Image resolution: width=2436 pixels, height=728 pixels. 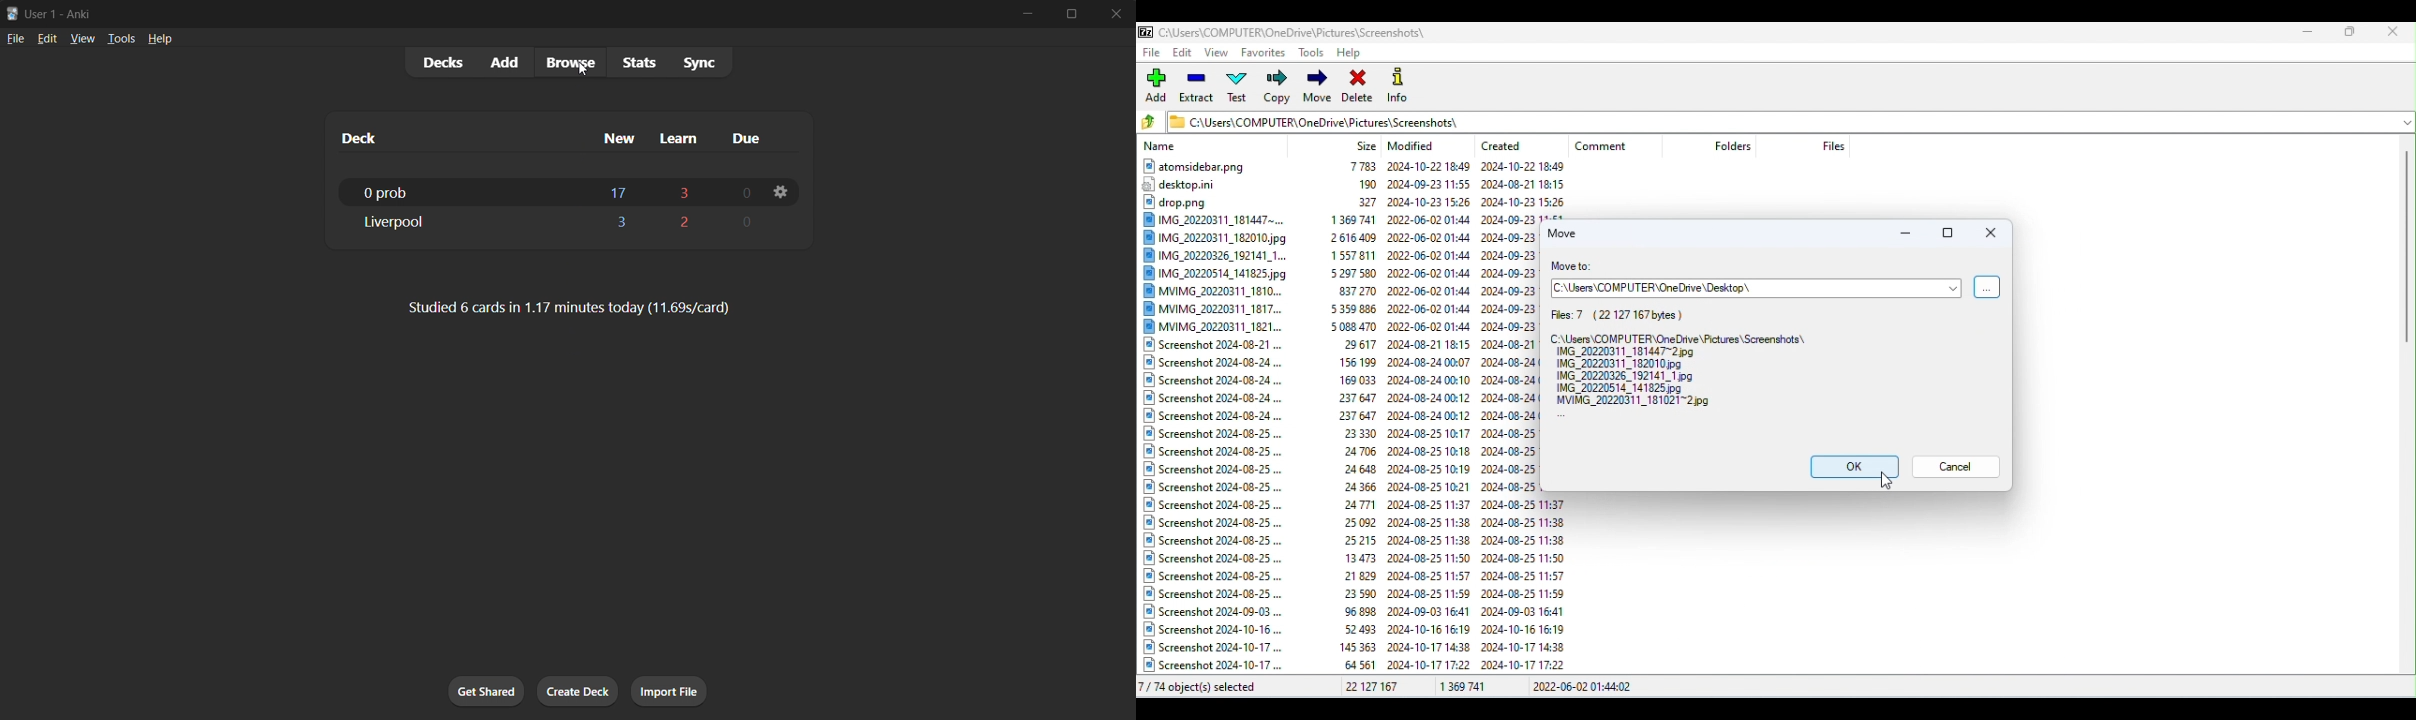 I want to click on Cursor, so click(x=588, y=70).